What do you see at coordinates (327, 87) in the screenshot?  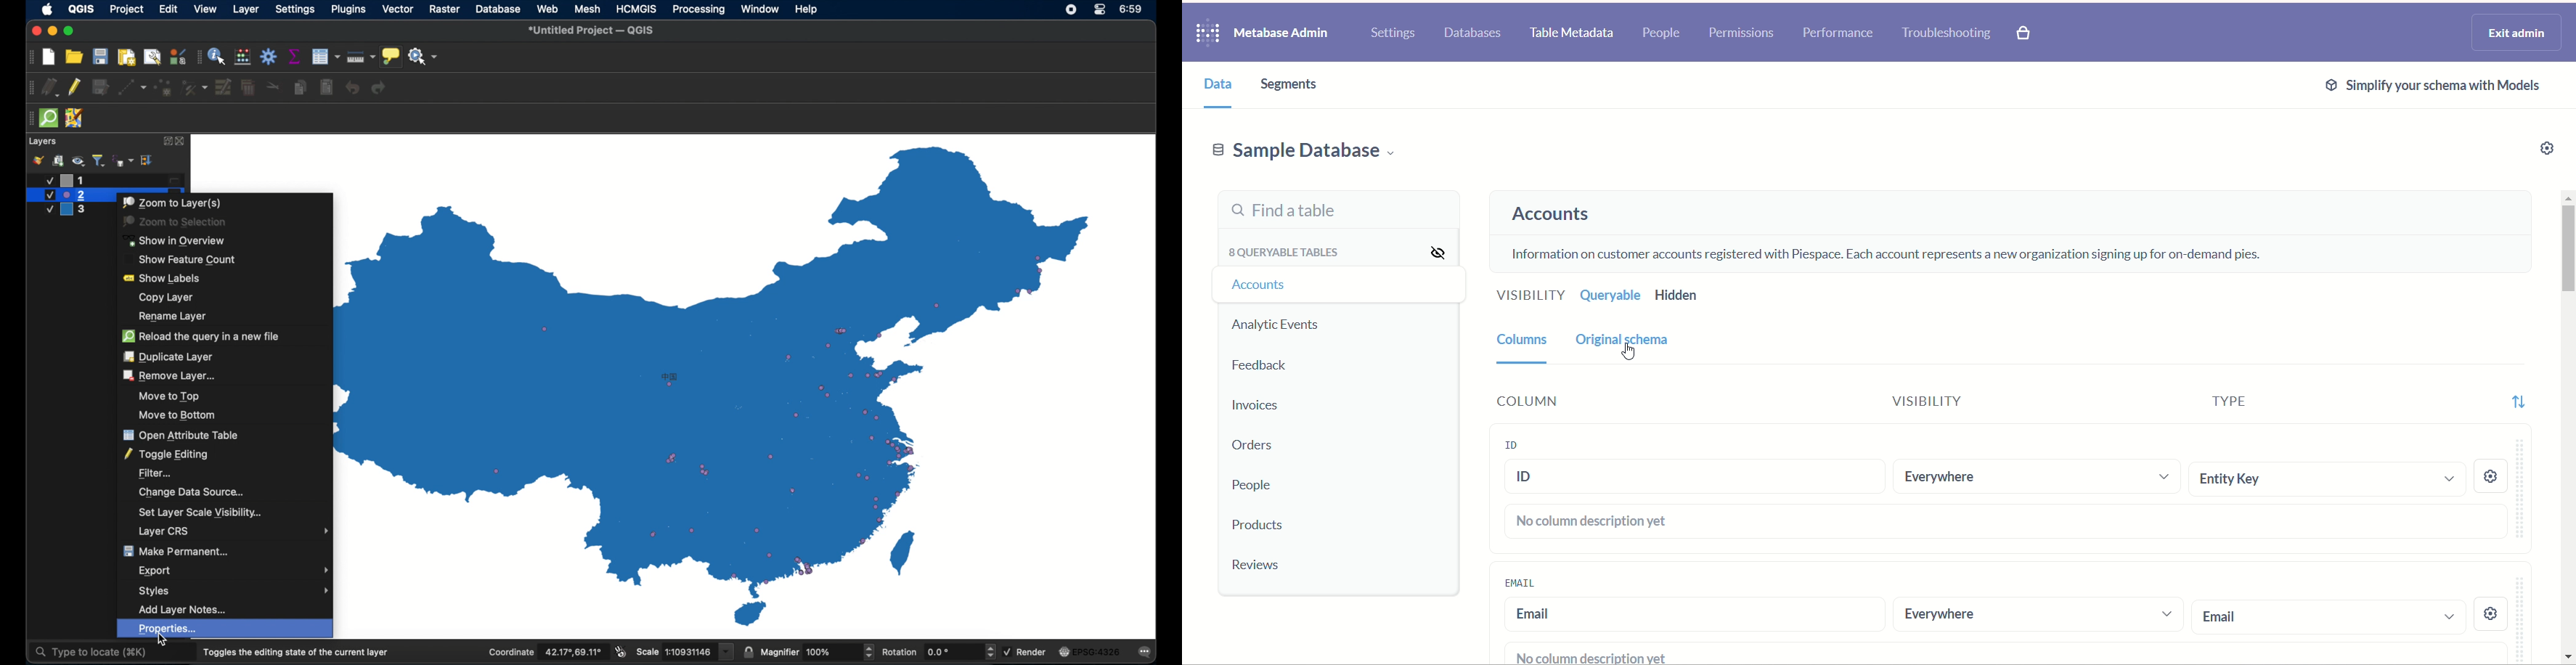 I see `paste features` at bounding box center [327, 87].